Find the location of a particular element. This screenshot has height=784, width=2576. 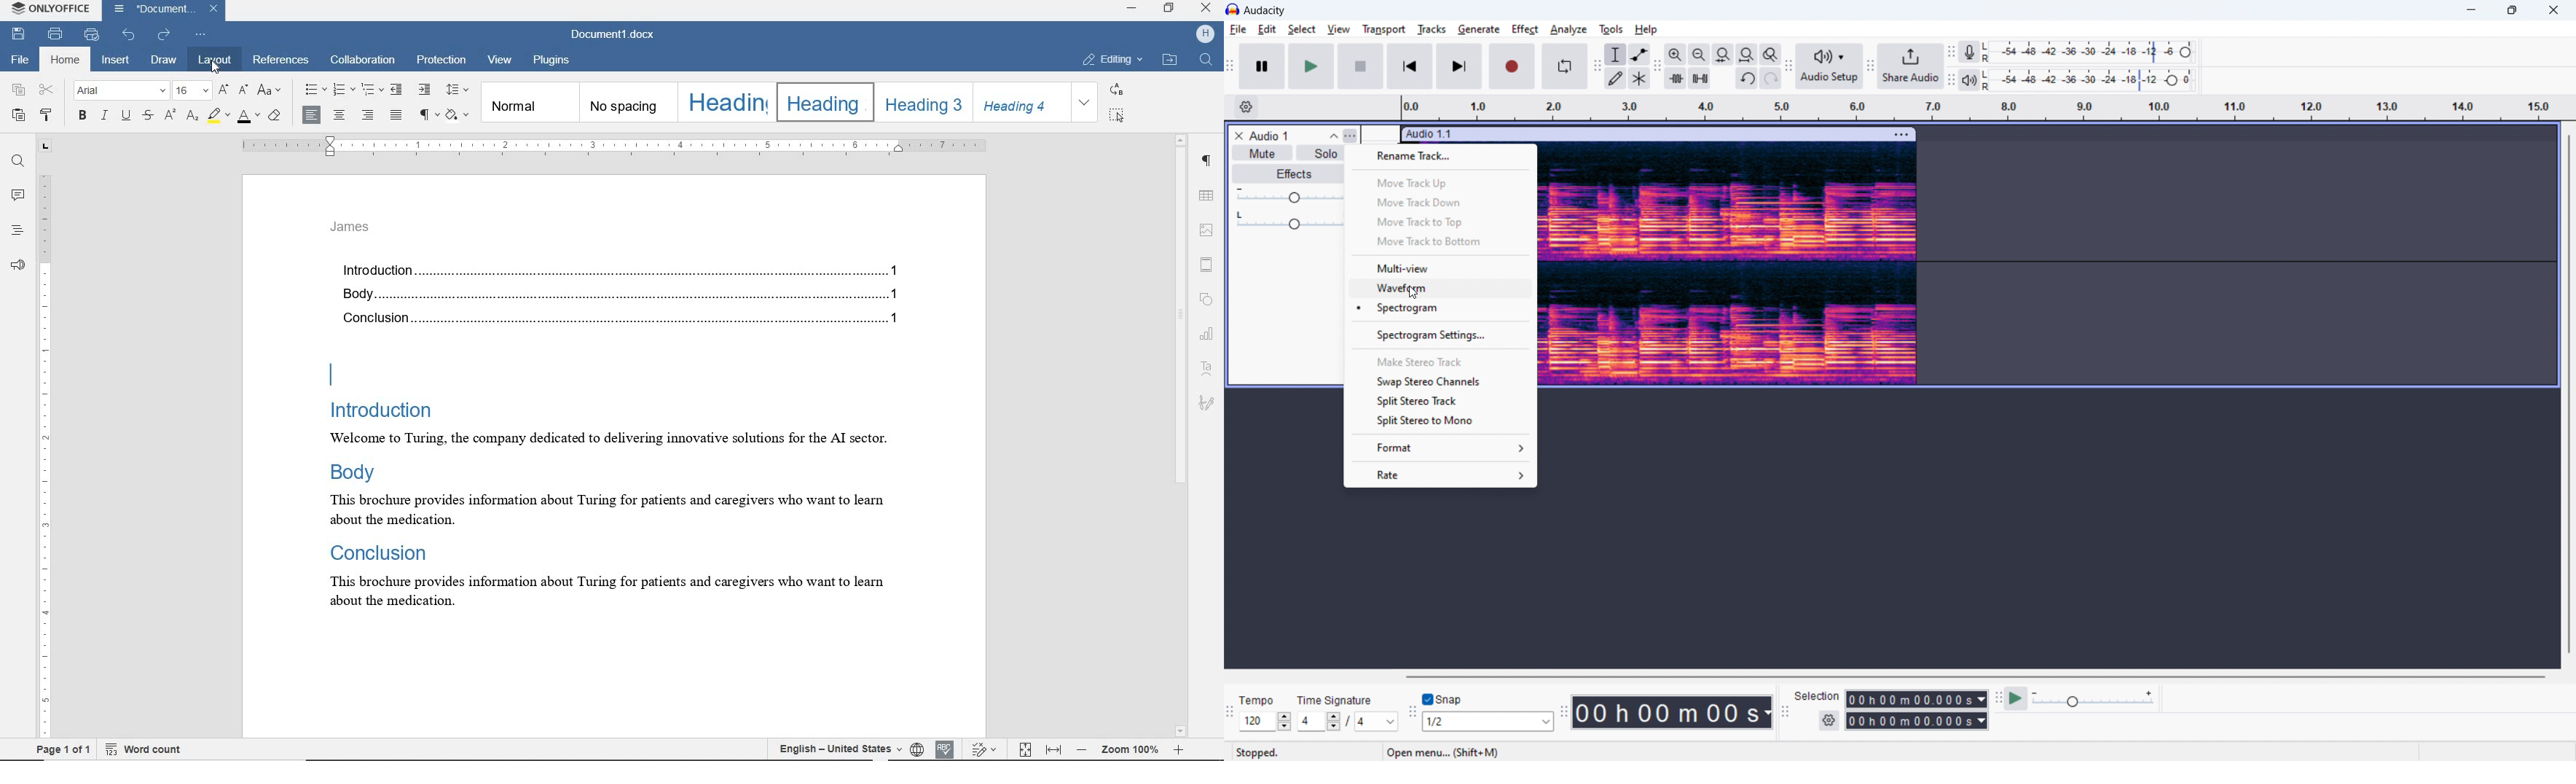

RESTORE DOWN is located at coordinates (1171, 9).